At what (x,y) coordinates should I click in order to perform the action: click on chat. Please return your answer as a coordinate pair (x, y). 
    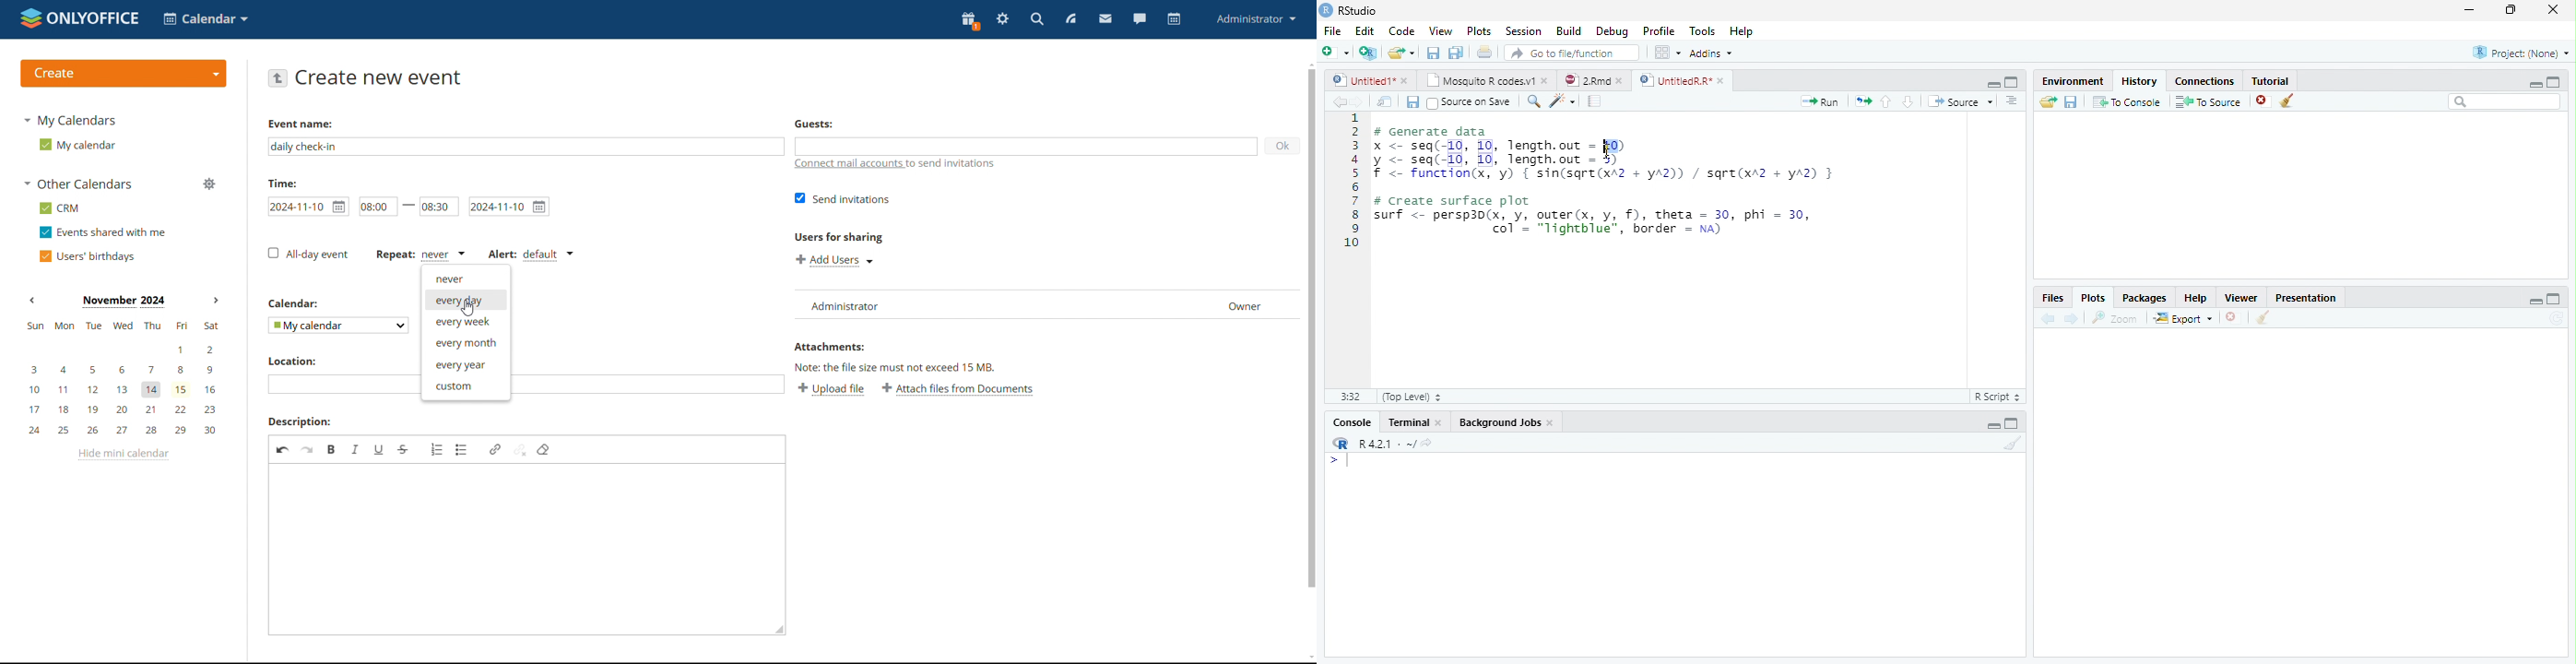
    Looking at the image, I should click on (1139, 18).